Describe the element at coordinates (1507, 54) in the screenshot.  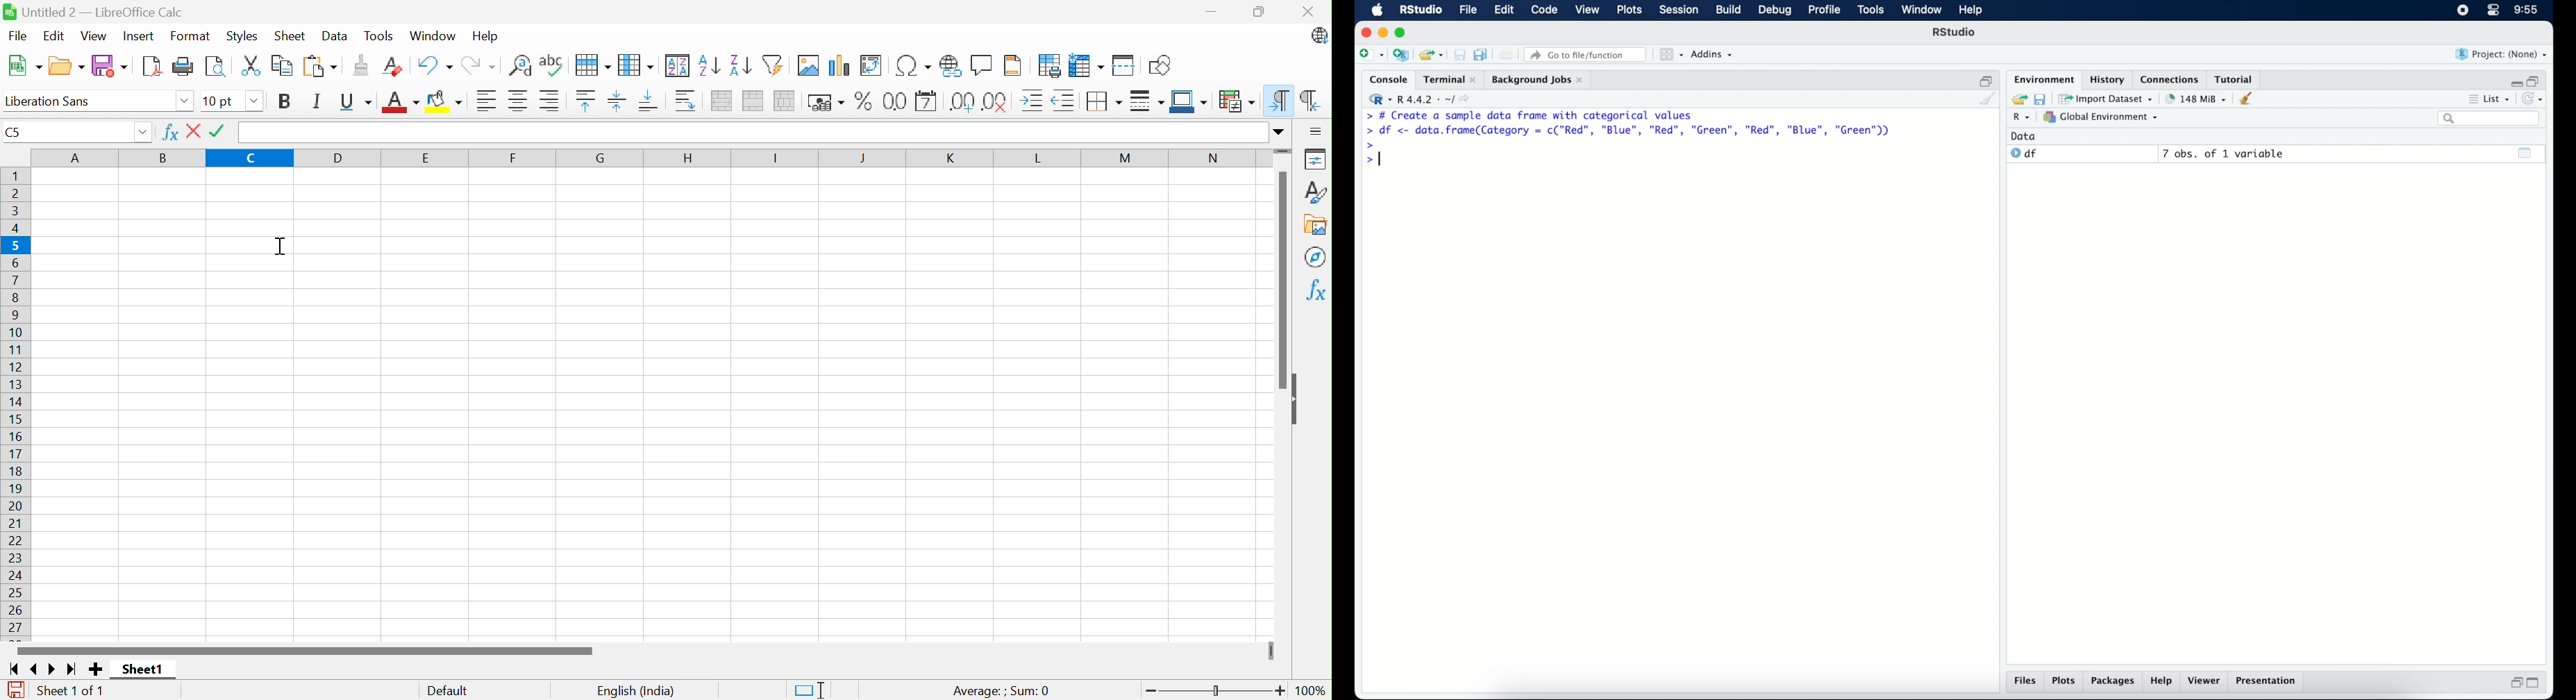
I see `print` at that location.